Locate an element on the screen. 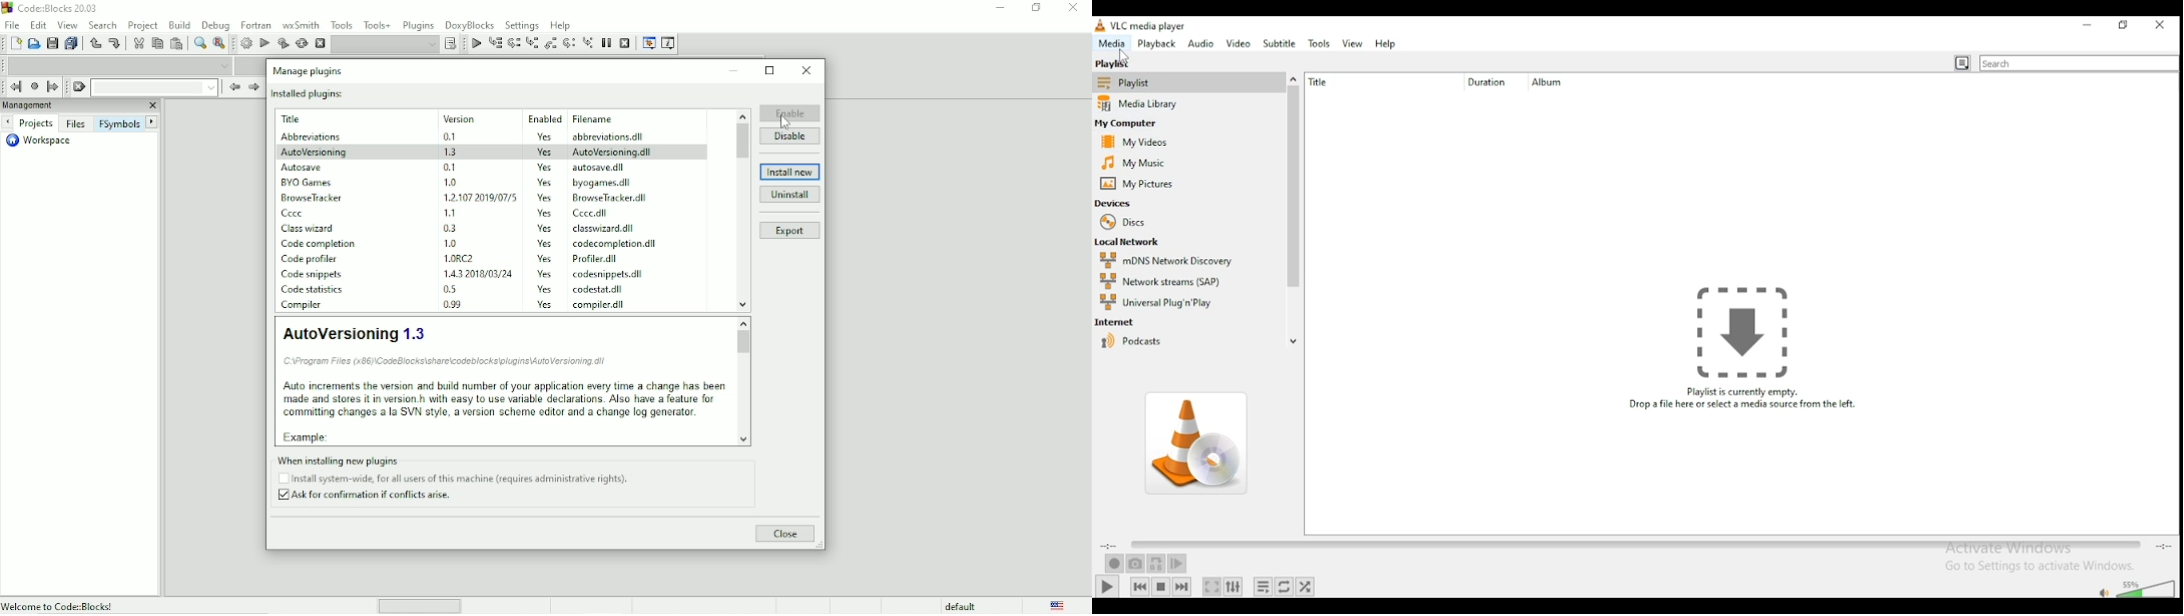  Yes is located at coordinates (545, 274).